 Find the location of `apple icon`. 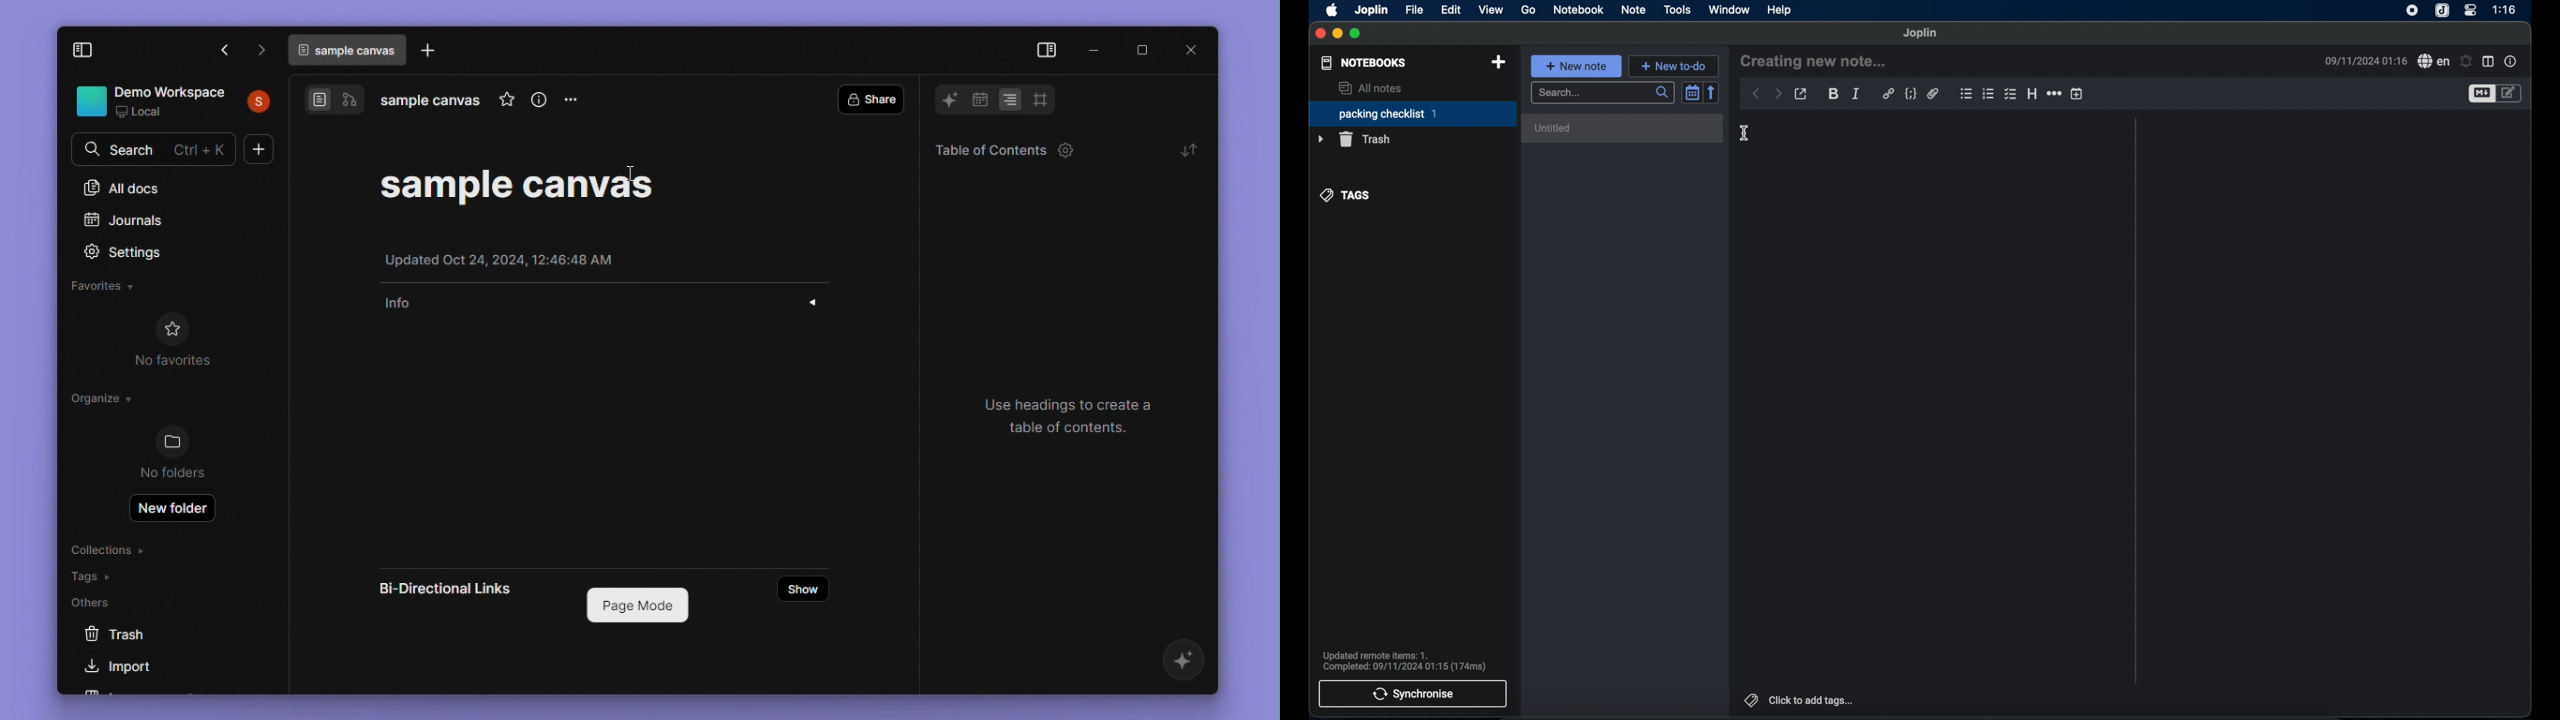

apple icon is located at coordinates (1331, 11).